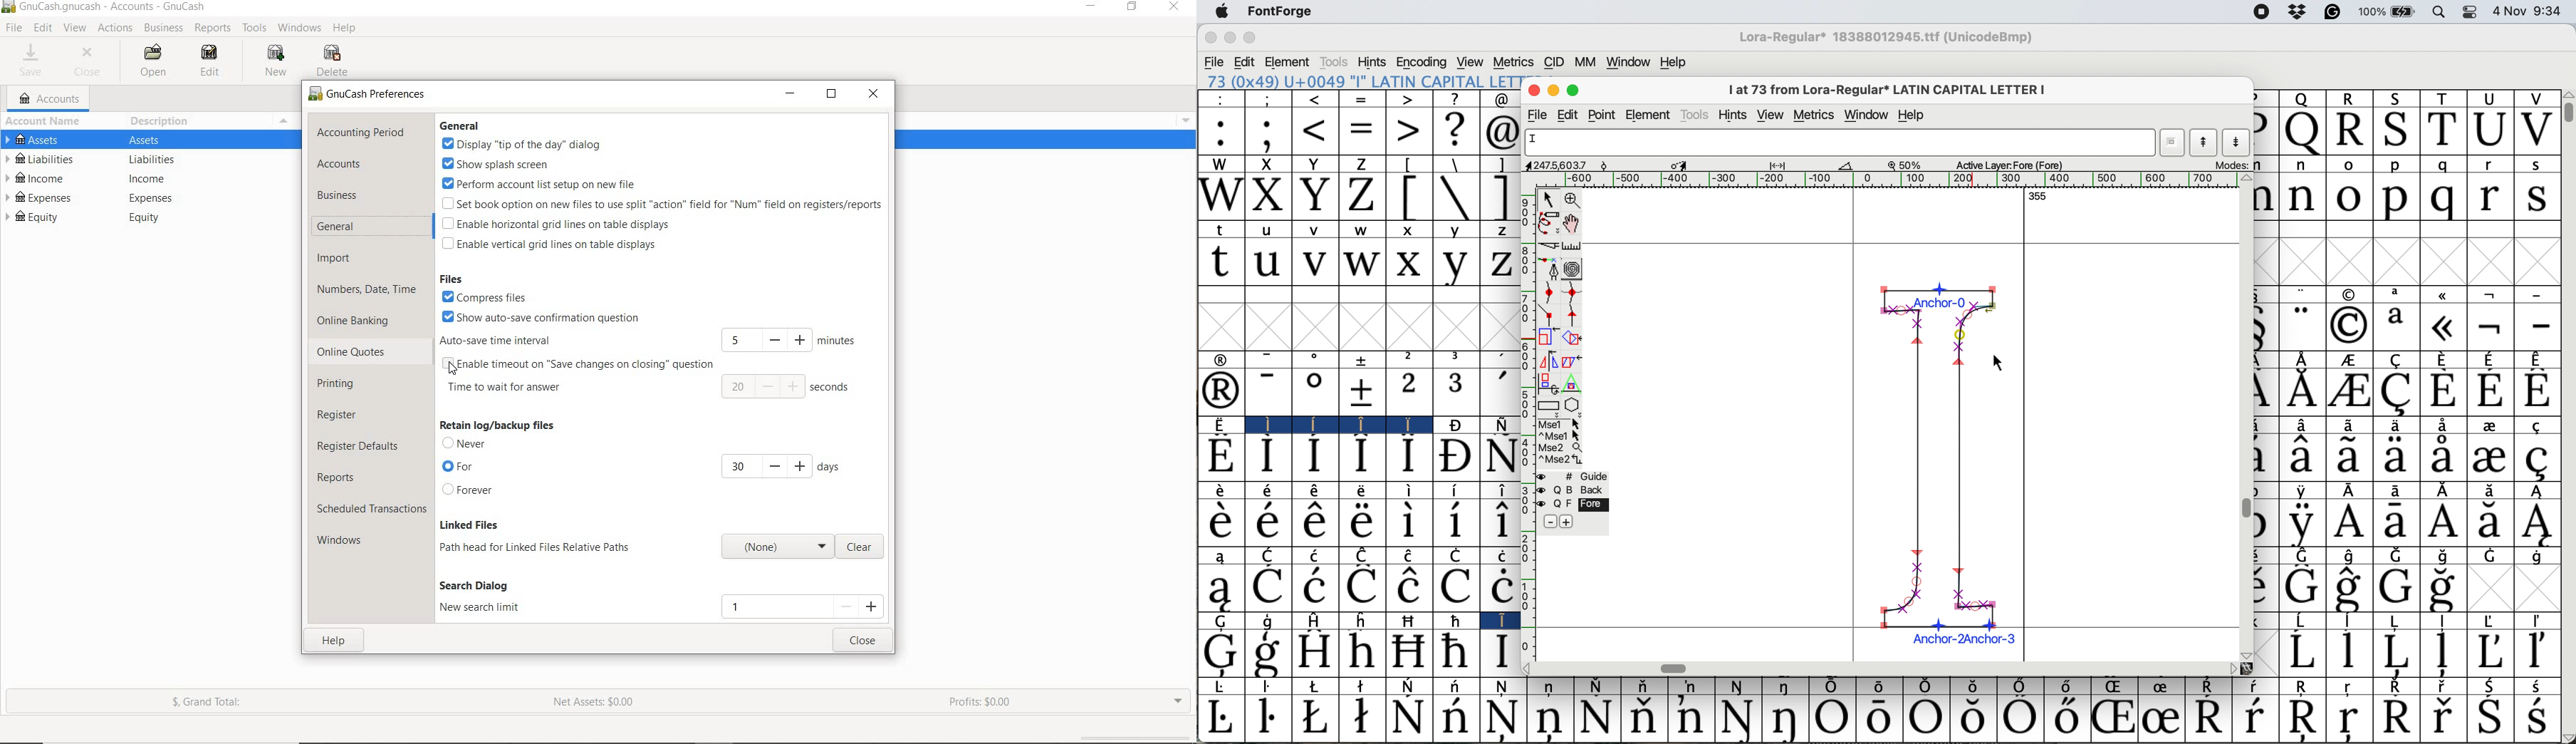  I want to click on ^ Mse 1, so click(1560, 436).